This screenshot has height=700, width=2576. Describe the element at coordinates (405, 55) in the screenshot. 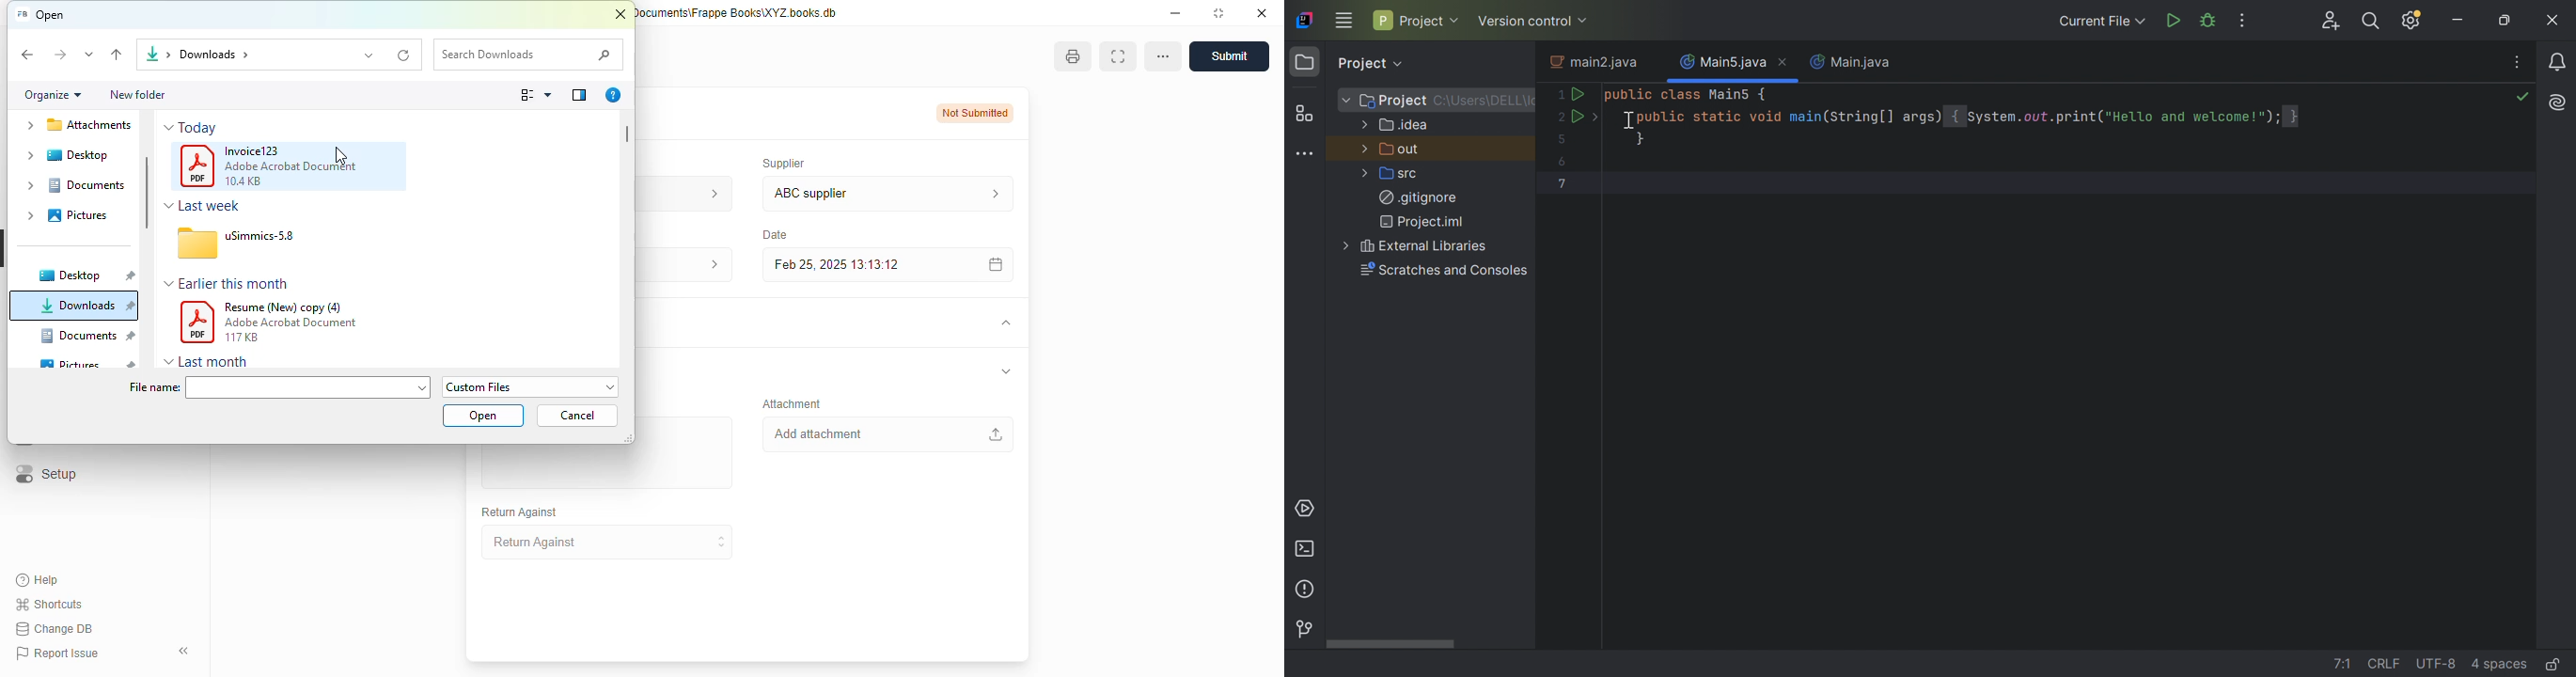

I see `refresh "program files"` at that location.